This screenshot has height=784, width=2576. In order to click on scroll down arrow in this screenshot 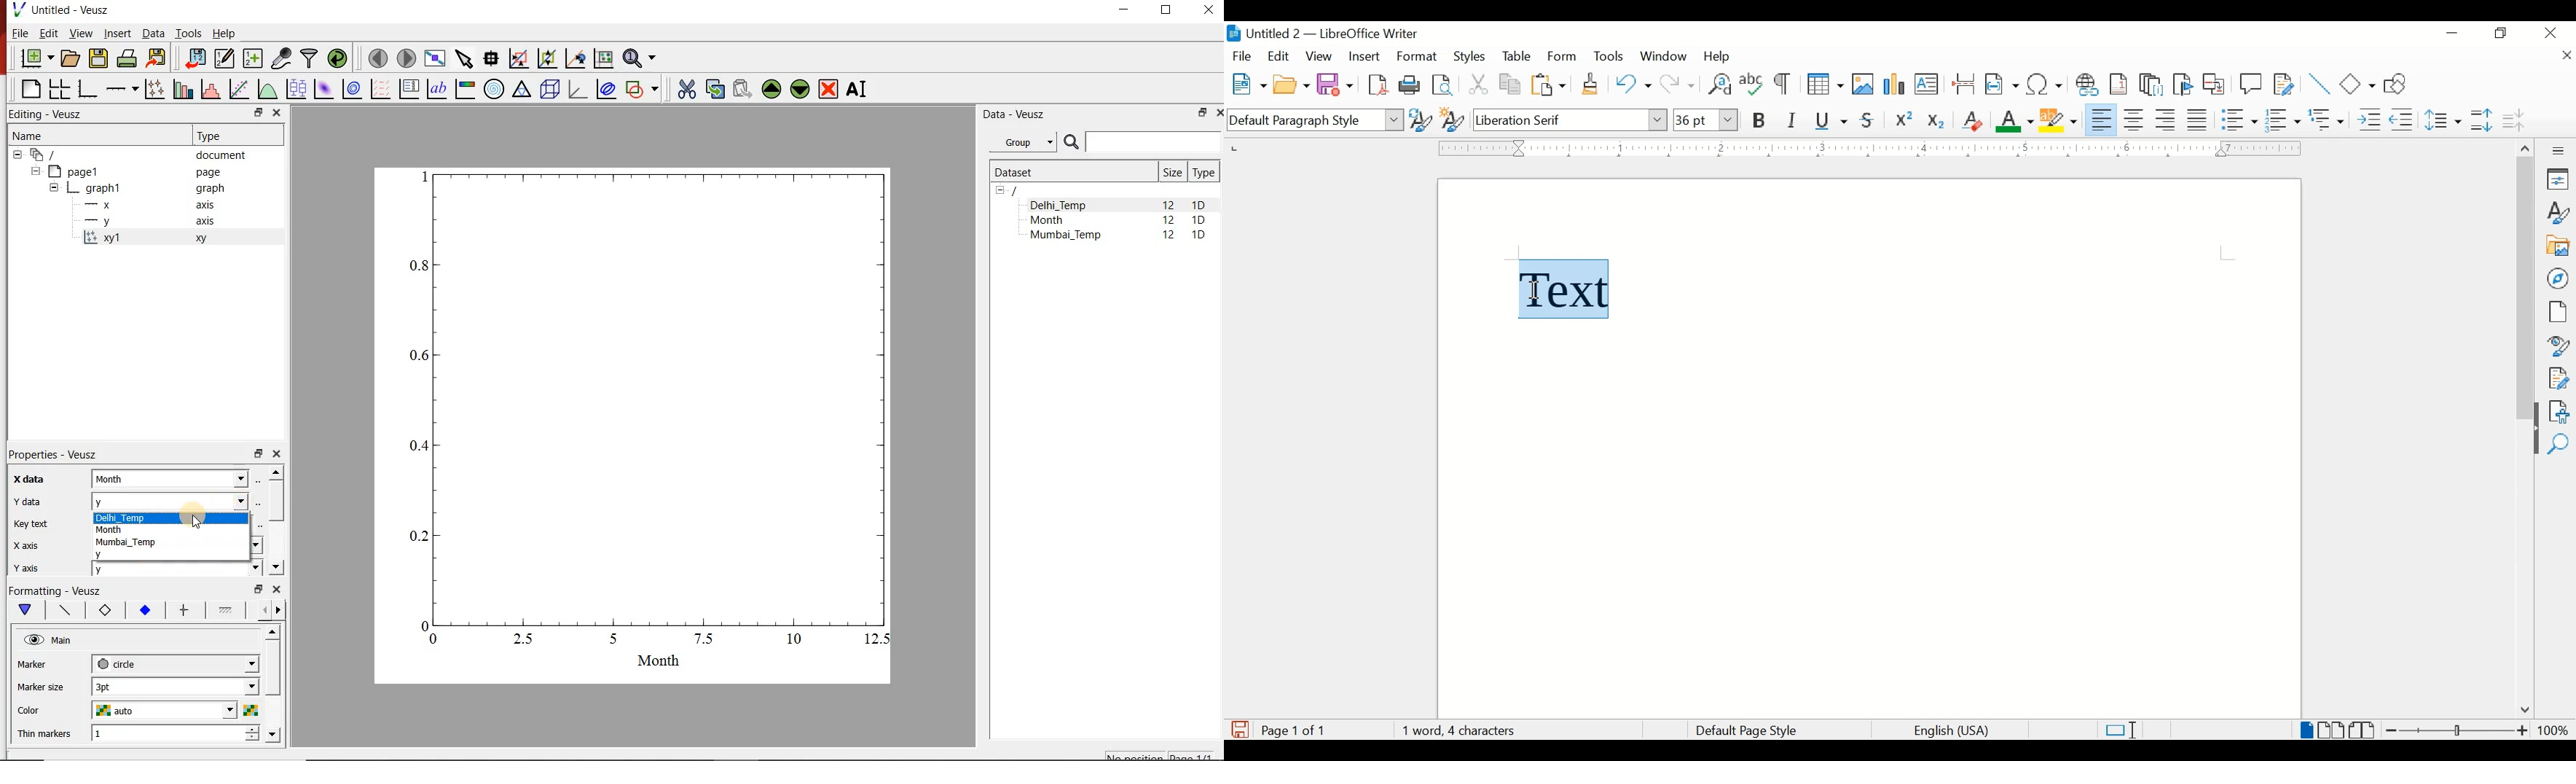, I will do `click(2522, 711)`.